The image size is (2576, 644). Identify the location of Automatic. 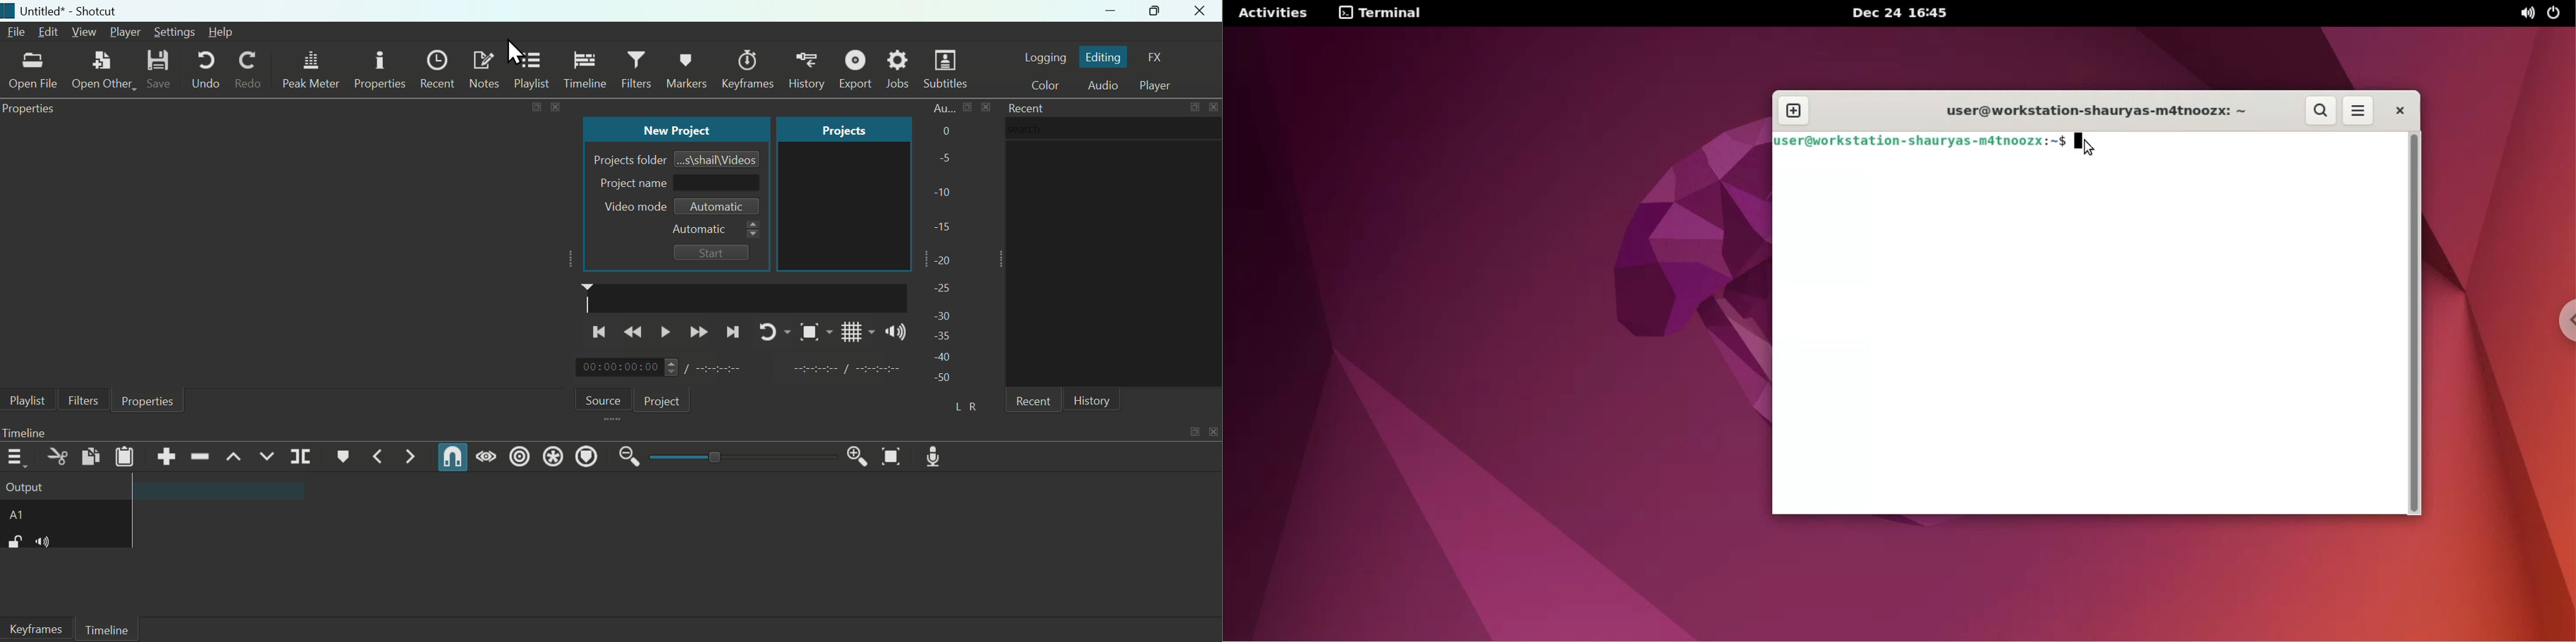
(718, 207).